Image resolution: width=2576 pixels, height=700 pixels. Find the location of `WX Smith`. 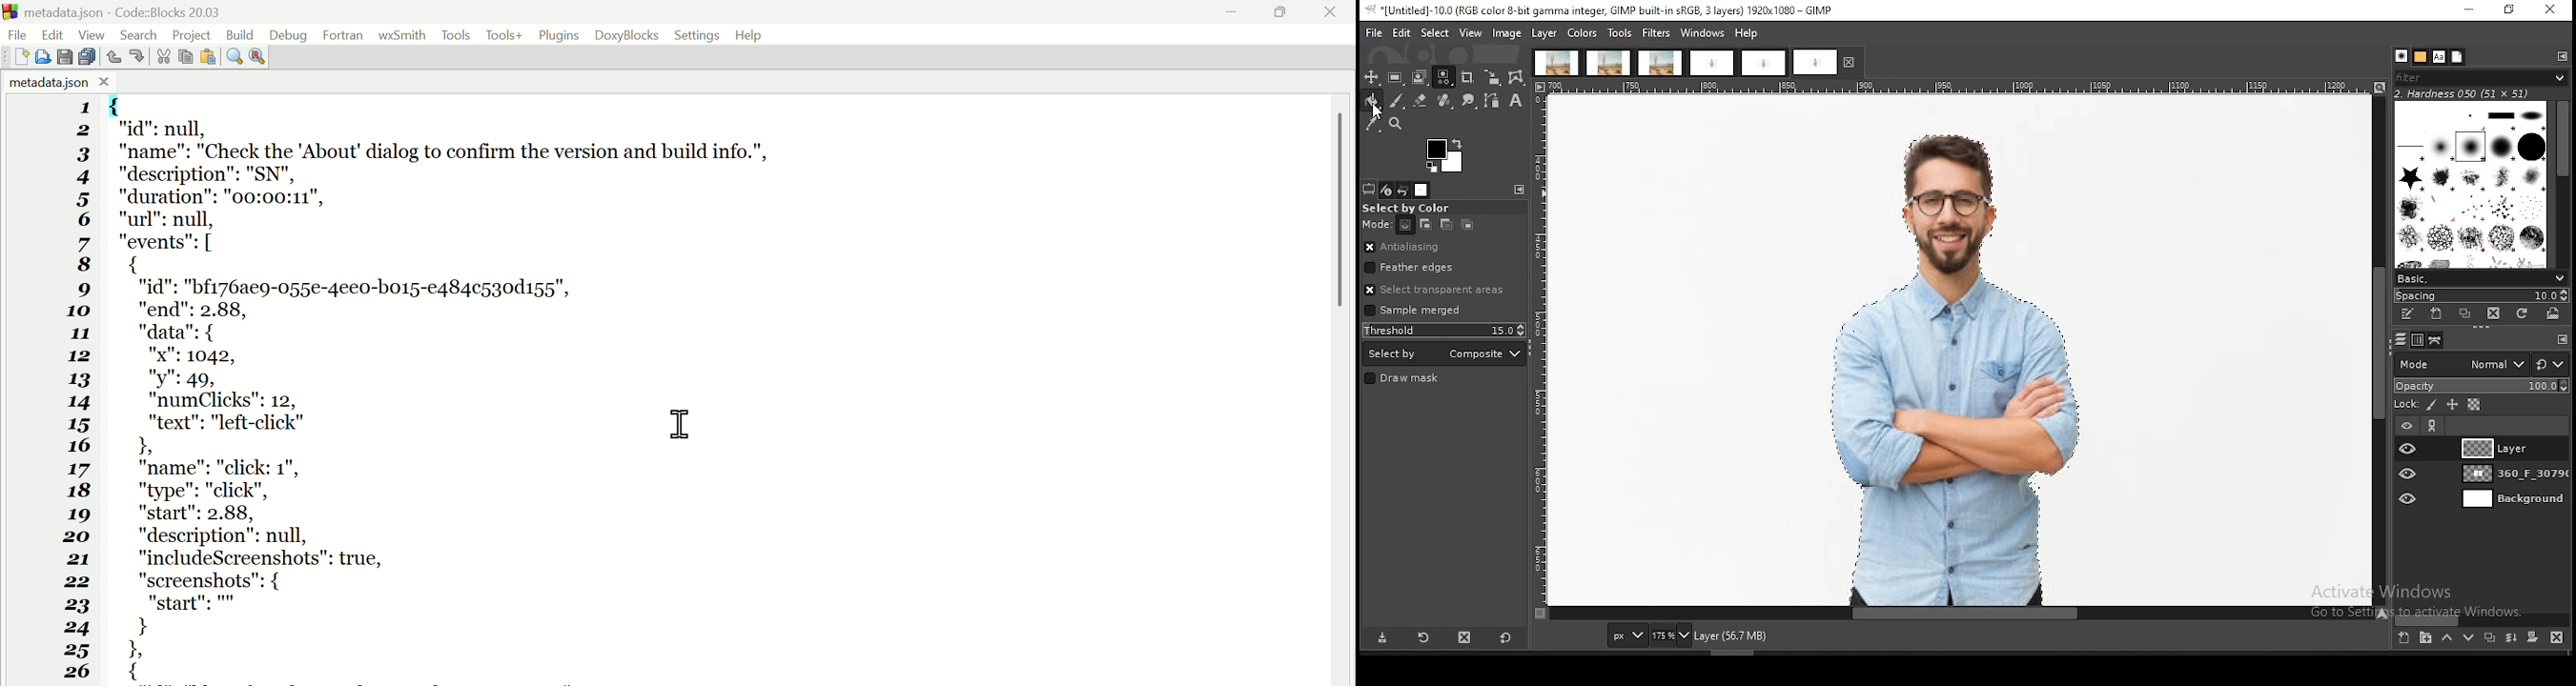

WX Smith is located at coordinates (403, 35).